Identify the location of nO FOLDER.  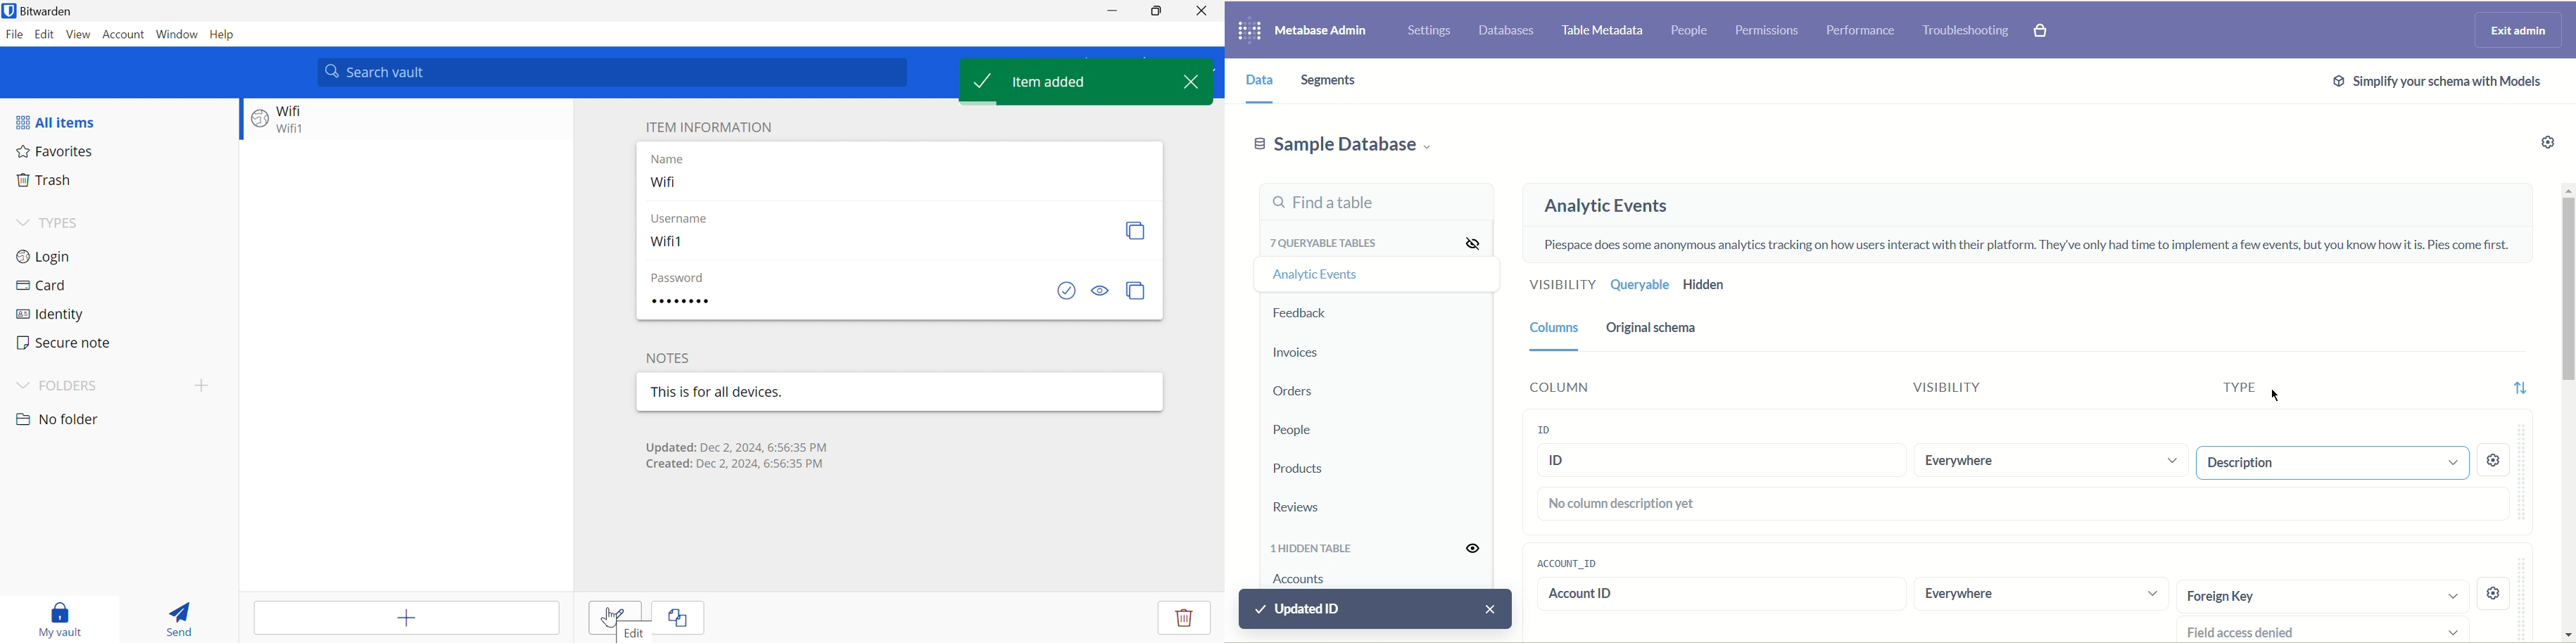
(57, 419).